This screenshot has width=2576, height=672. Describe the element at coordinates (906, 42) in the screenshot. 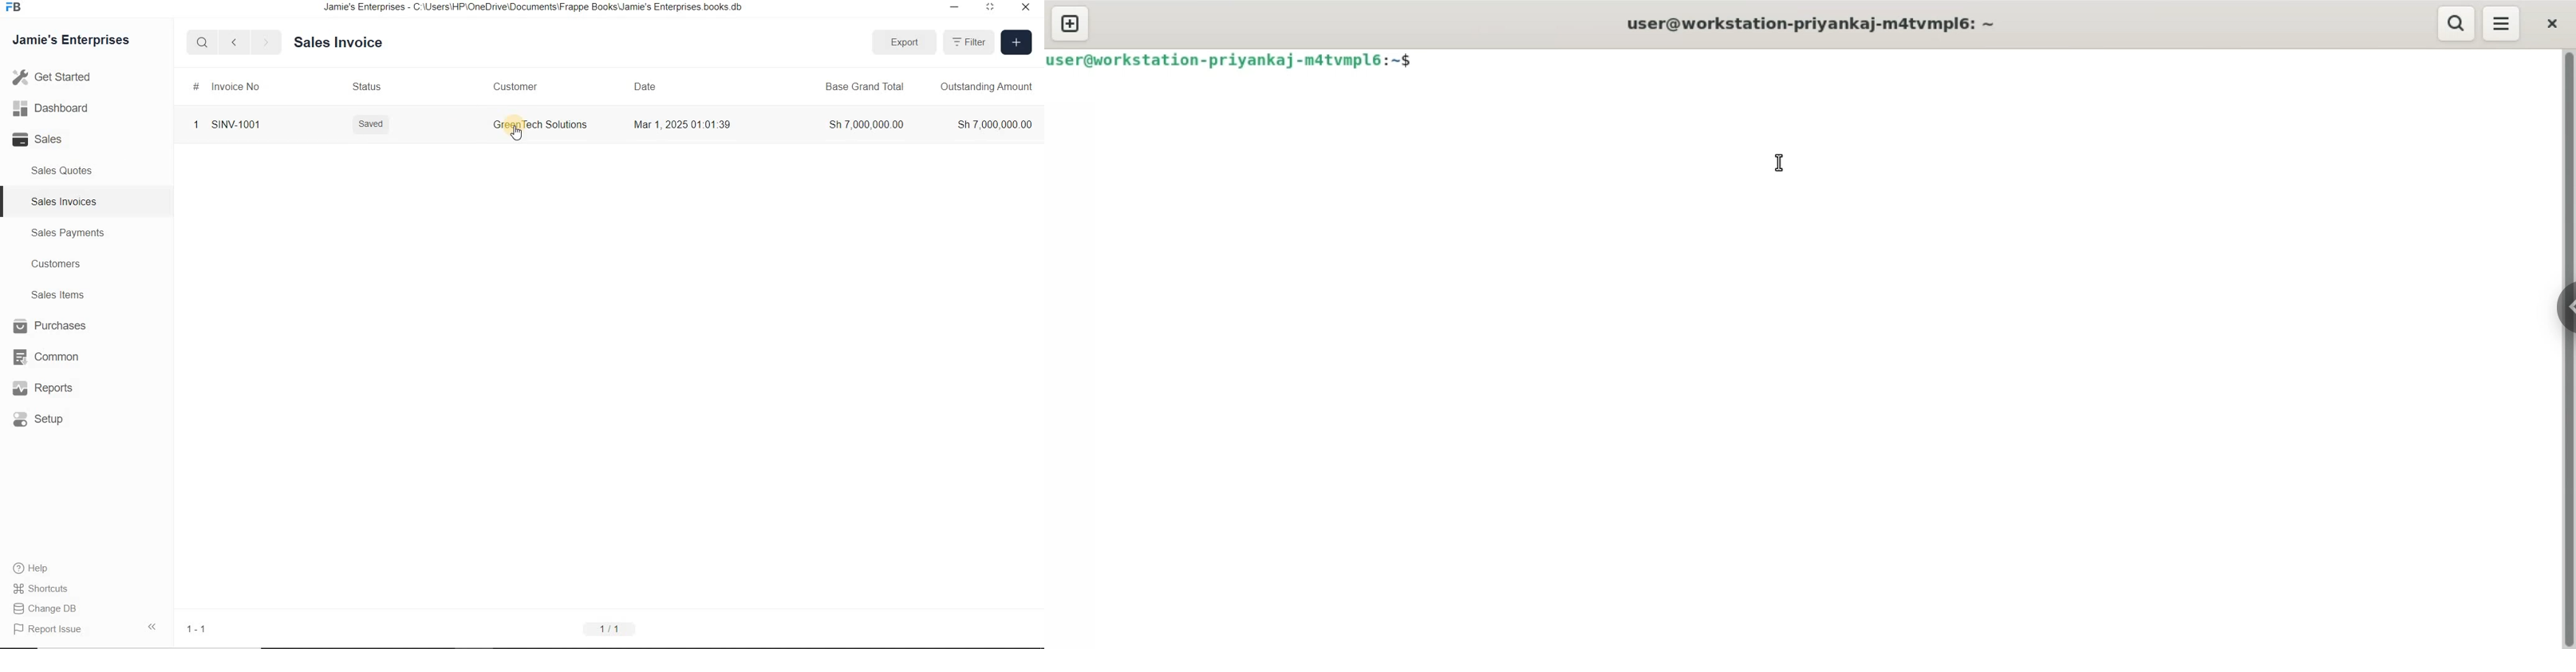

I see `Export` at that location.